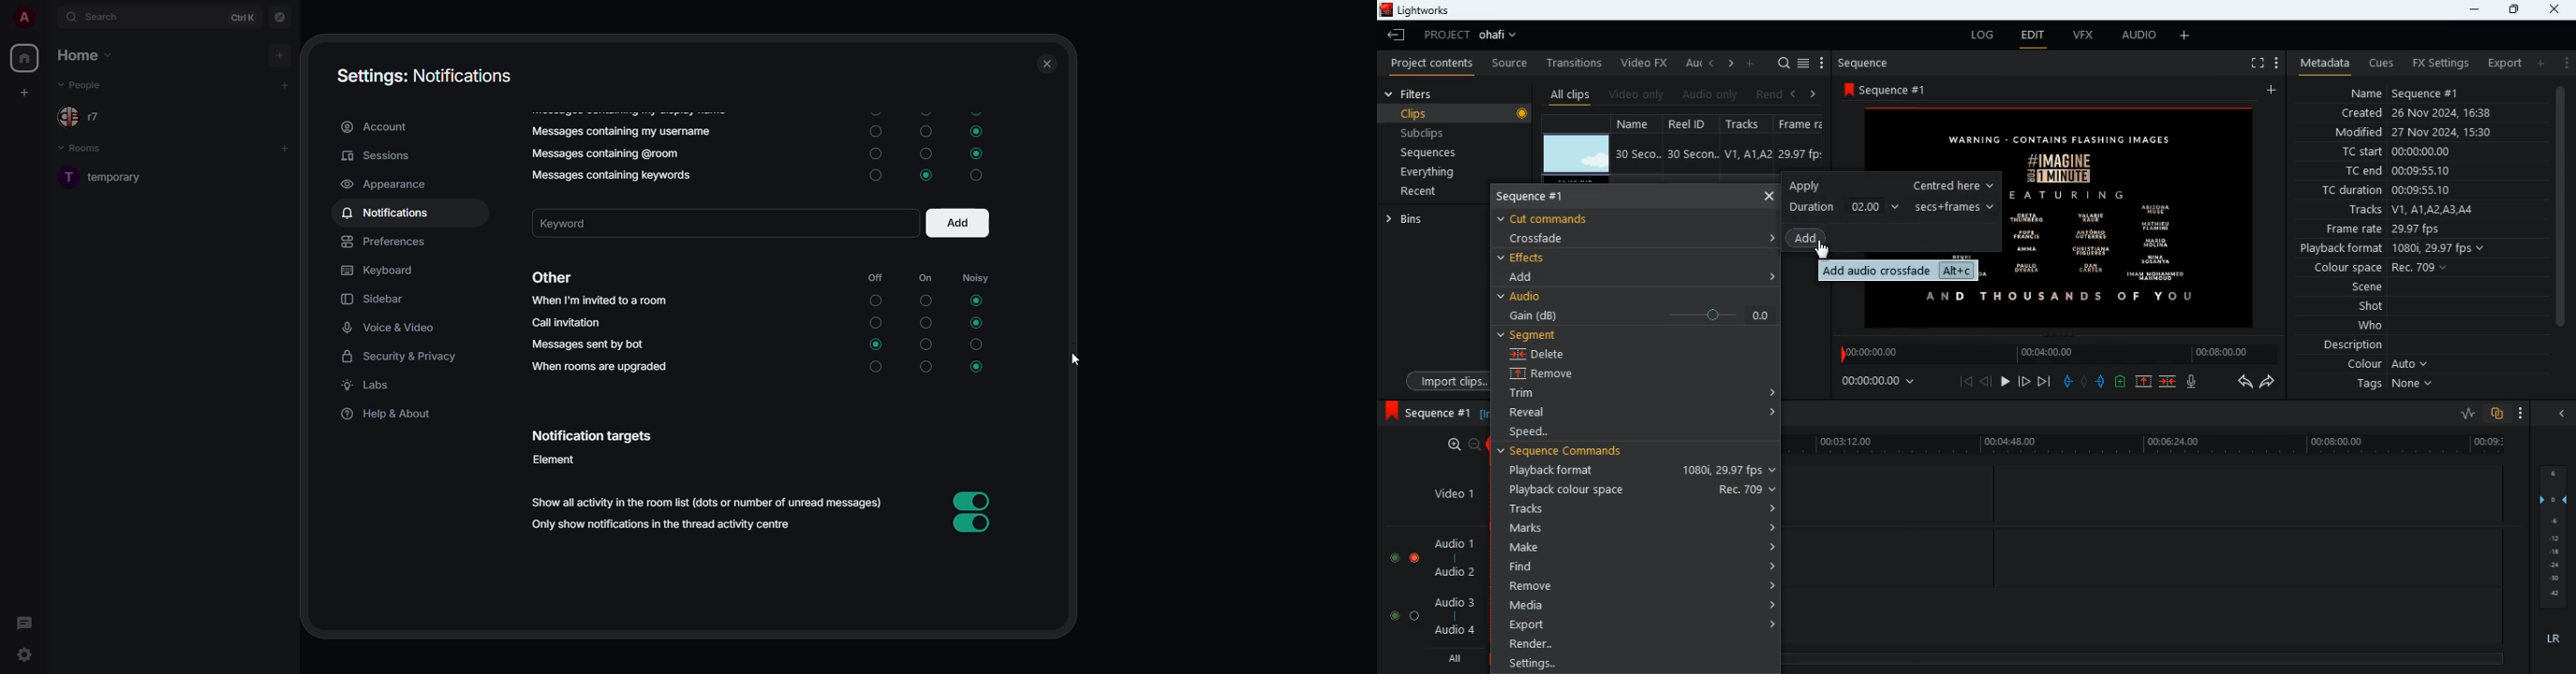  I want to click on close, so click(1769, 195).